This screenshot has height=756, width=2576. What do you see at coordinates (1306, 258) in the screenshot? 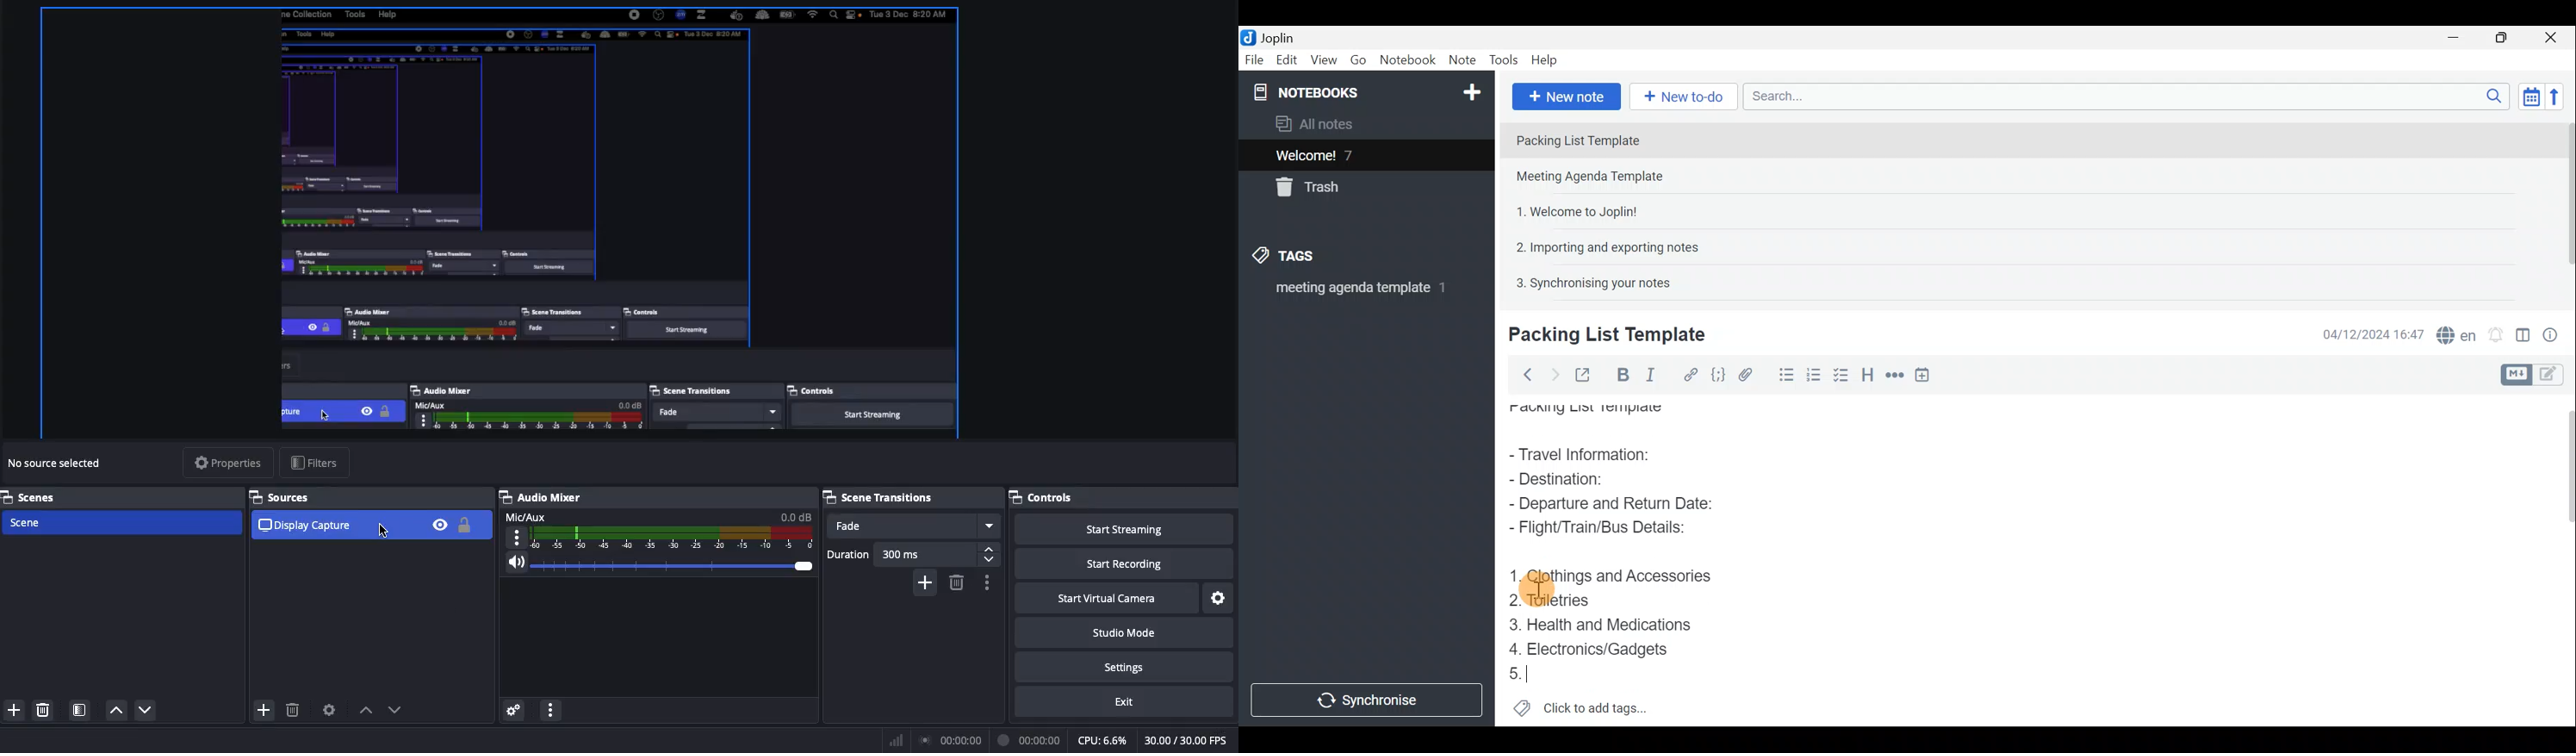
I see `Tags` at bounding box center [1306, 258].